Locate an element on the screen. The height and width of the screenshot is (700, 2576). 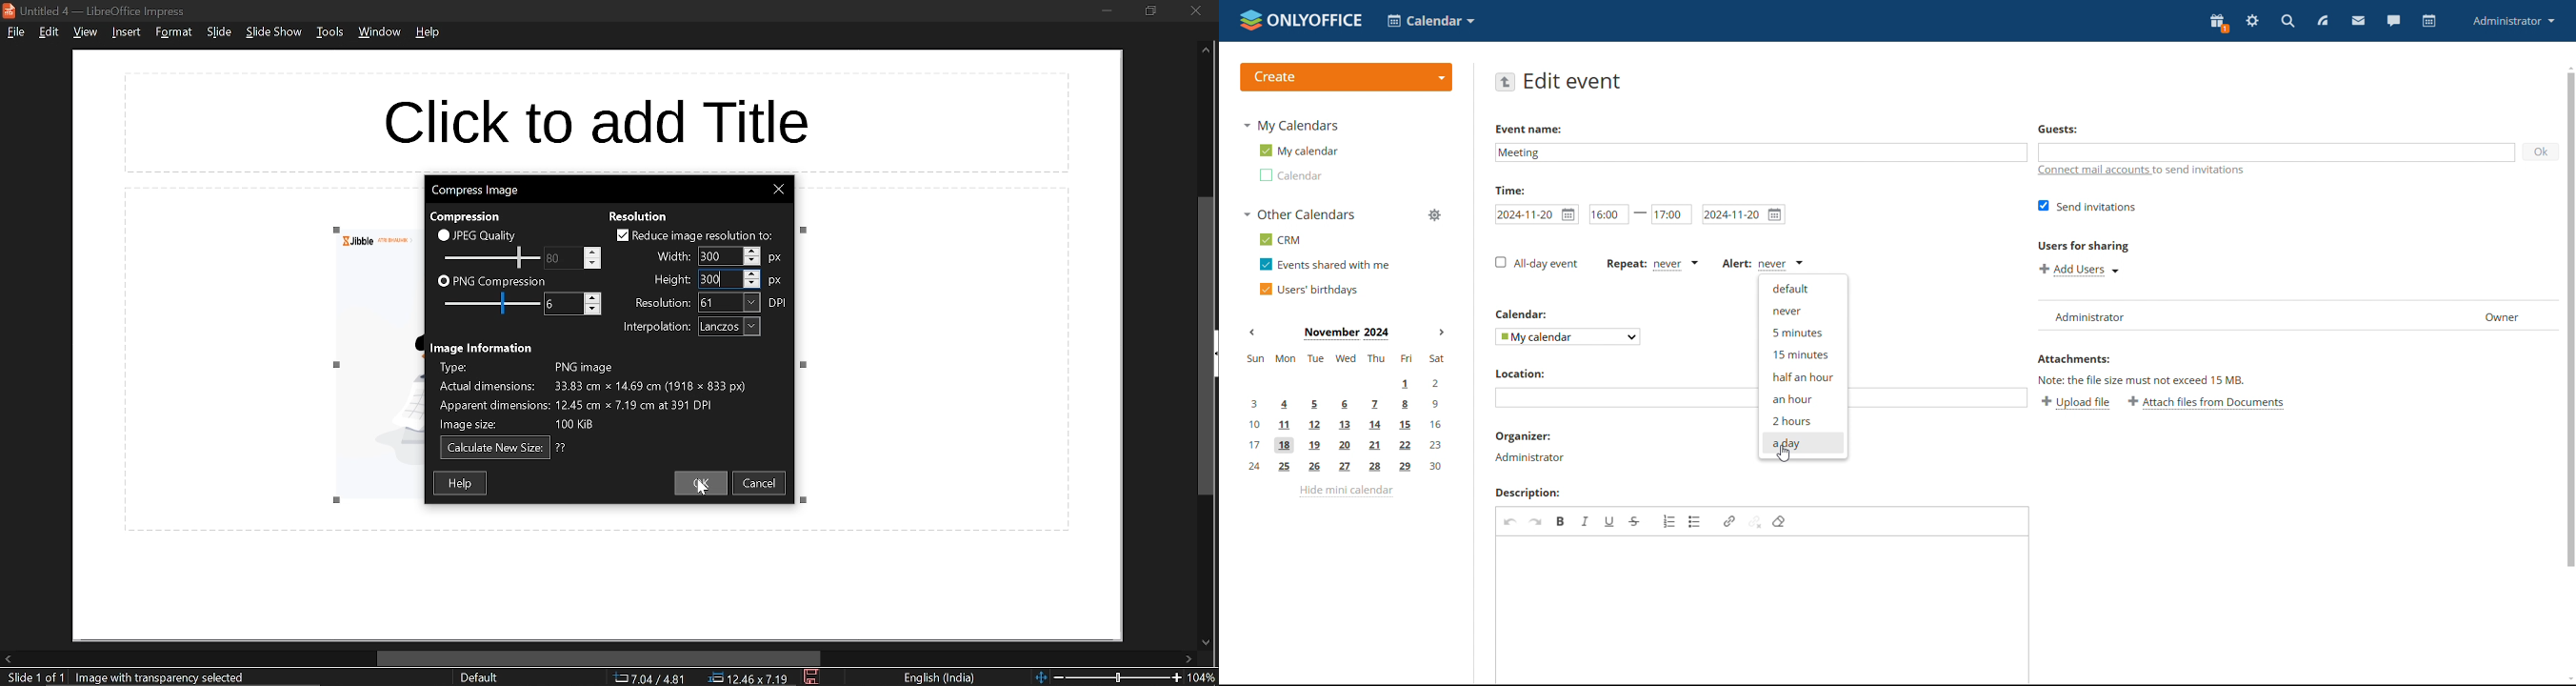
close is located at coordinates (1197, 10).